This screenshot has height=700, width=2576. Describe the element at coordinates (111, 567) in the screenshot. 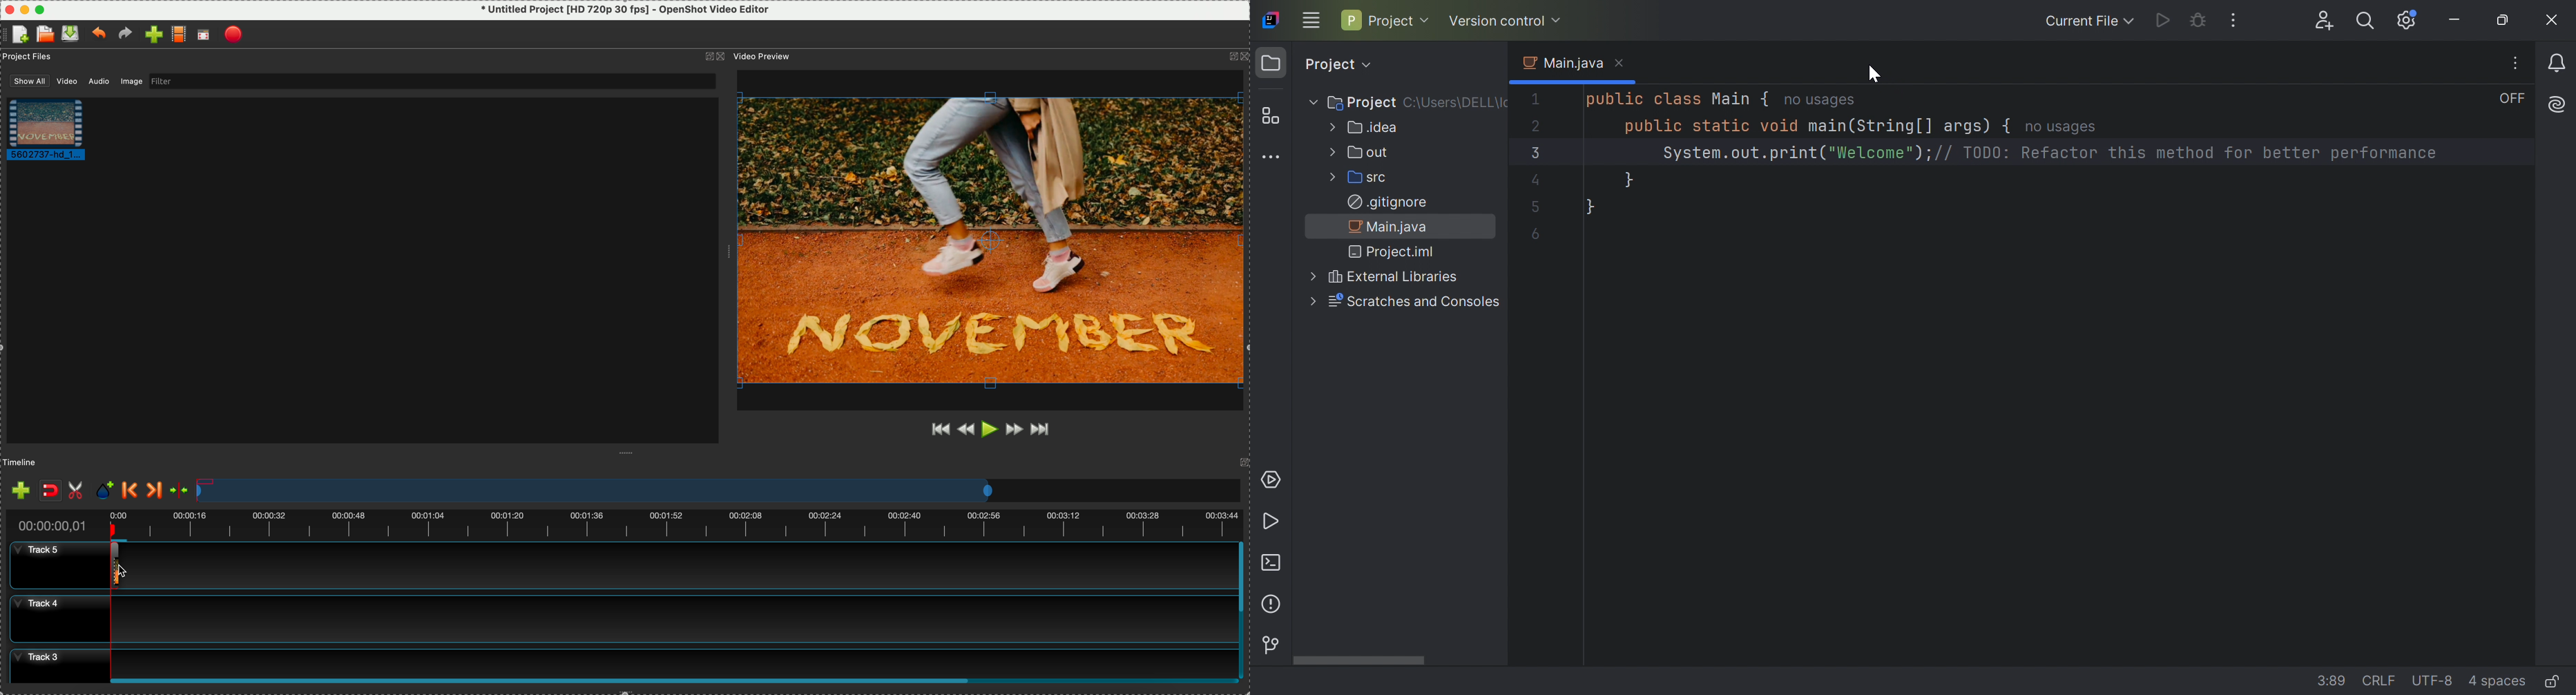

I see `Cursor` at that location.